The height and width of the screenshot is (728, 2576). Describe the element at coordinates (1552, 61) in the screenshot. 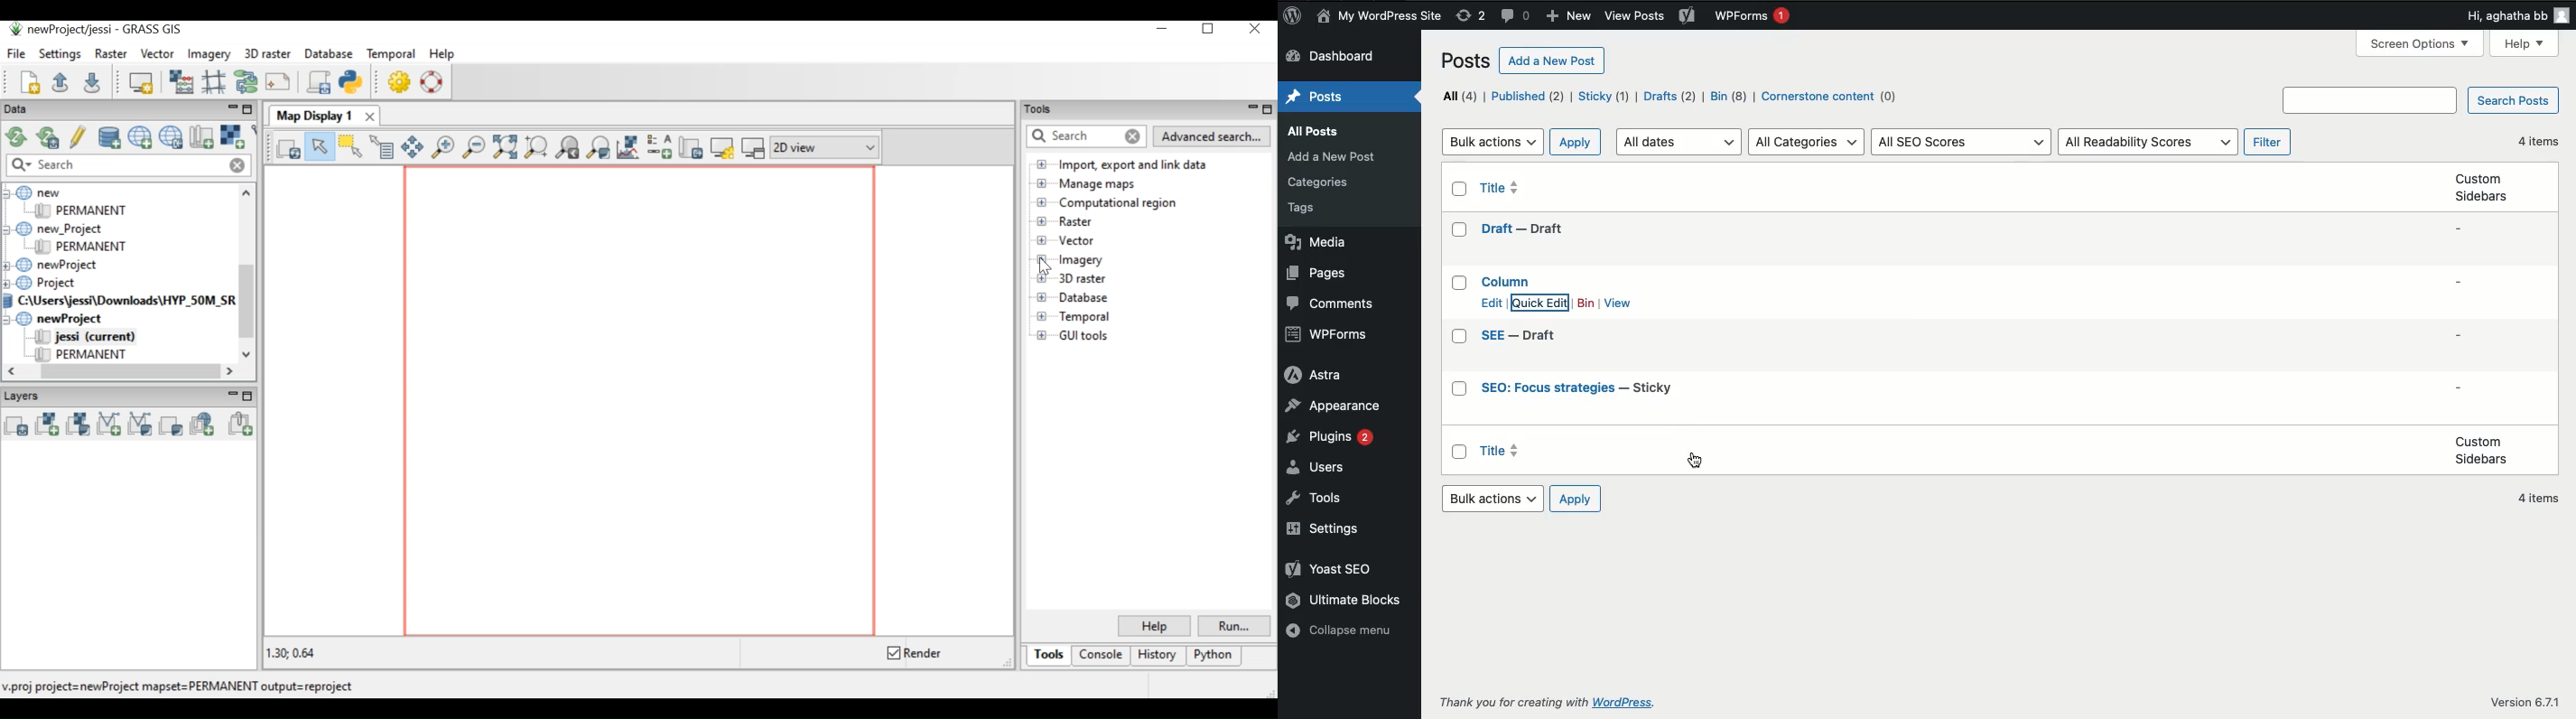

I see `Add a new post` at that location.